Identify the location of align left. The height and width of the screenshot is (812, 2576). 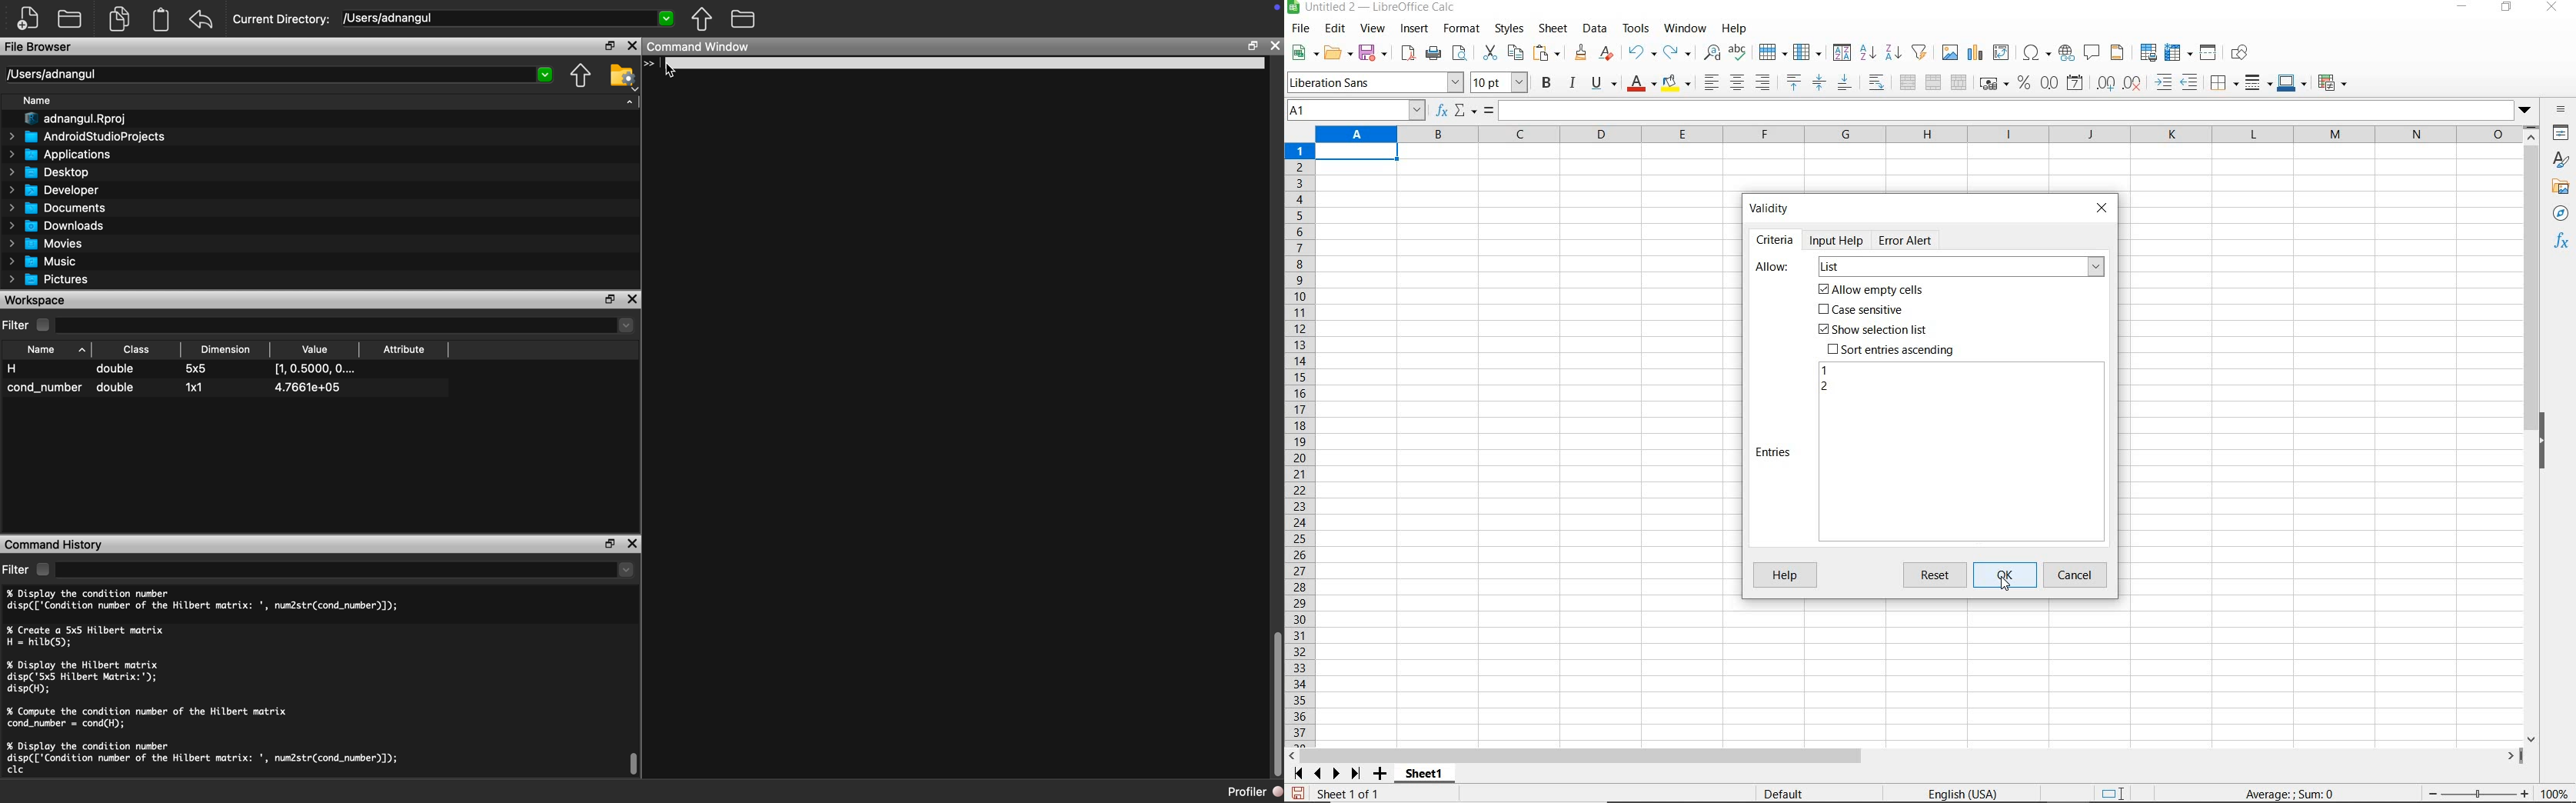
(1710, 84).